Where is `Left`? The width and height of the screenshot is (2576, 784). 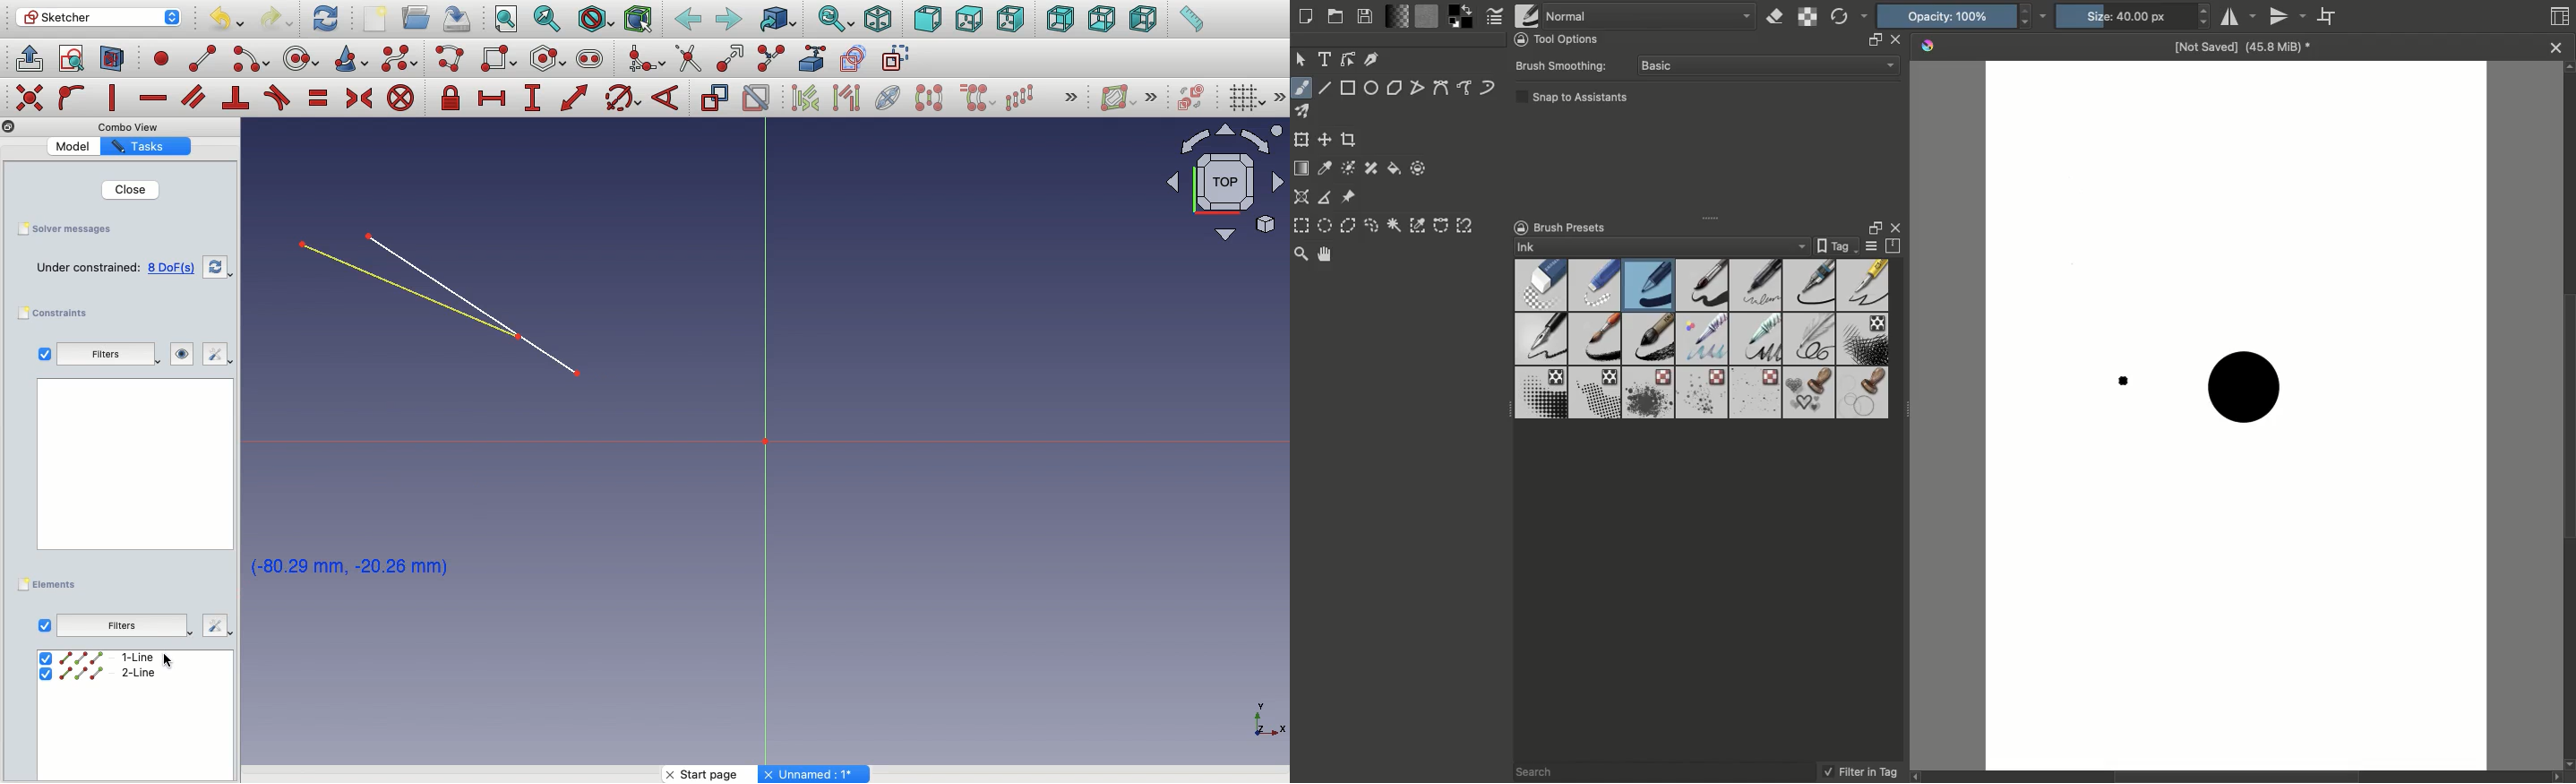
Left is located at coordinates (1144, 21).